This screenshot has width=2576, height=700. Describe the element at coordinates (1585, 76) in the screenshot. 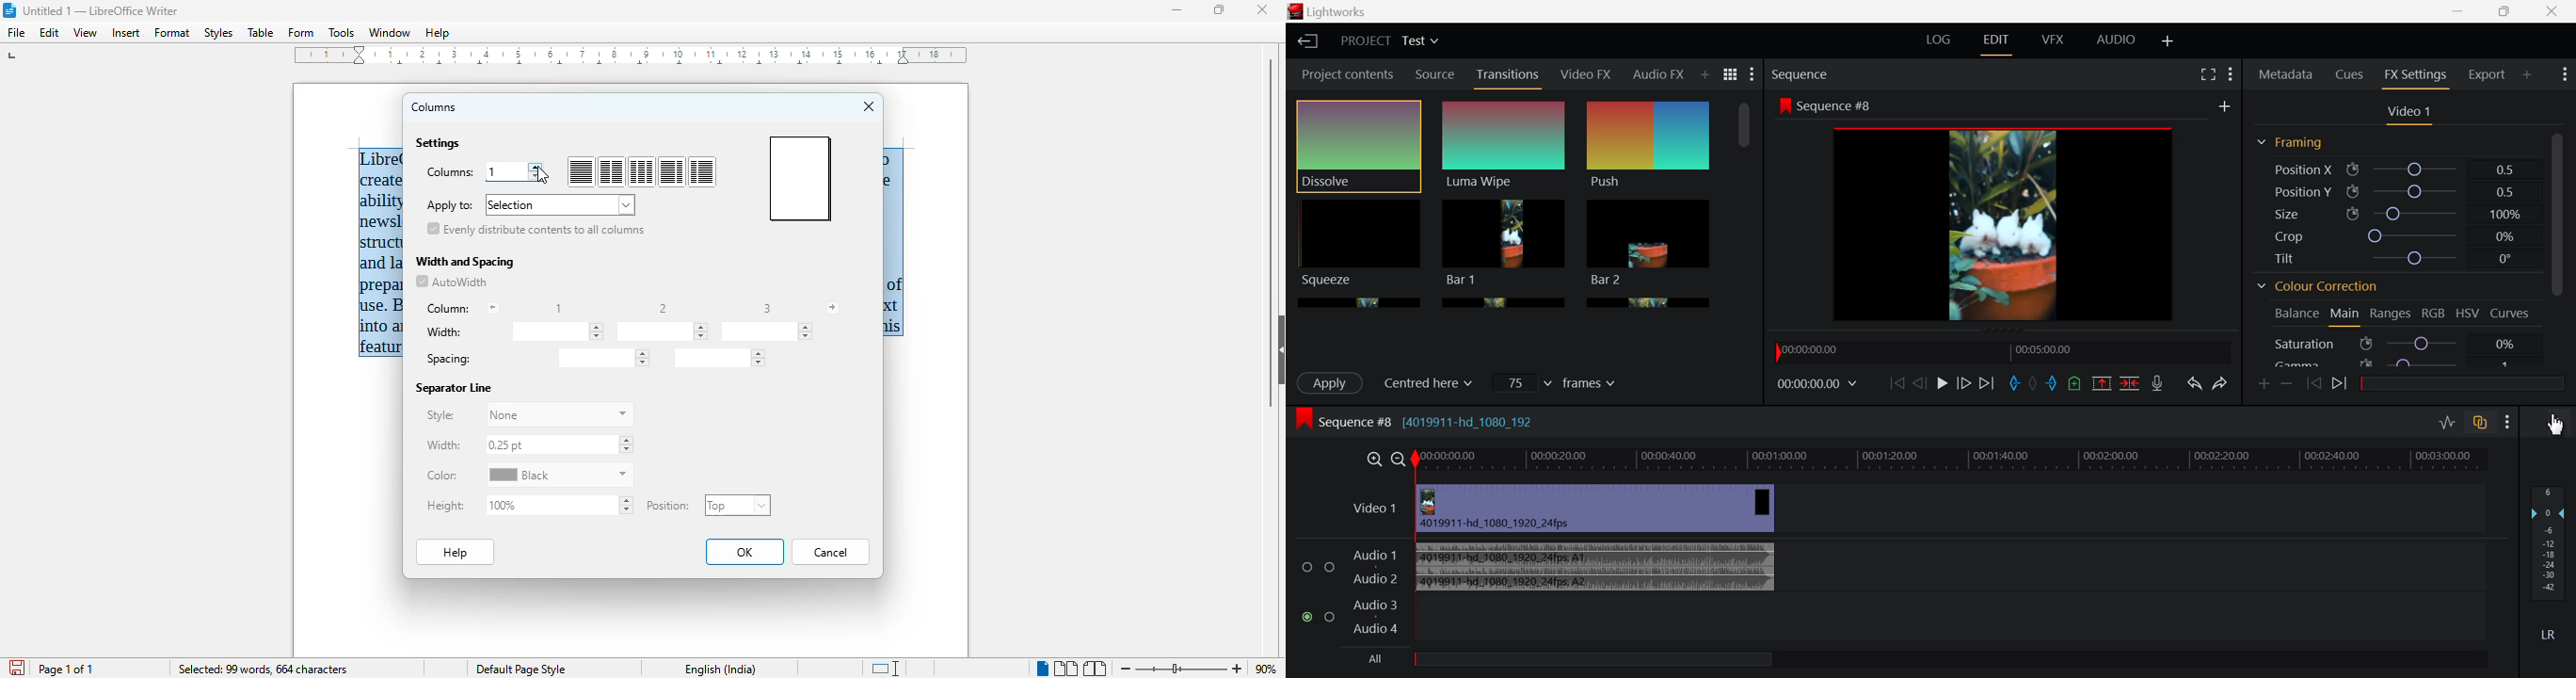

I see `Video FX` at that location.